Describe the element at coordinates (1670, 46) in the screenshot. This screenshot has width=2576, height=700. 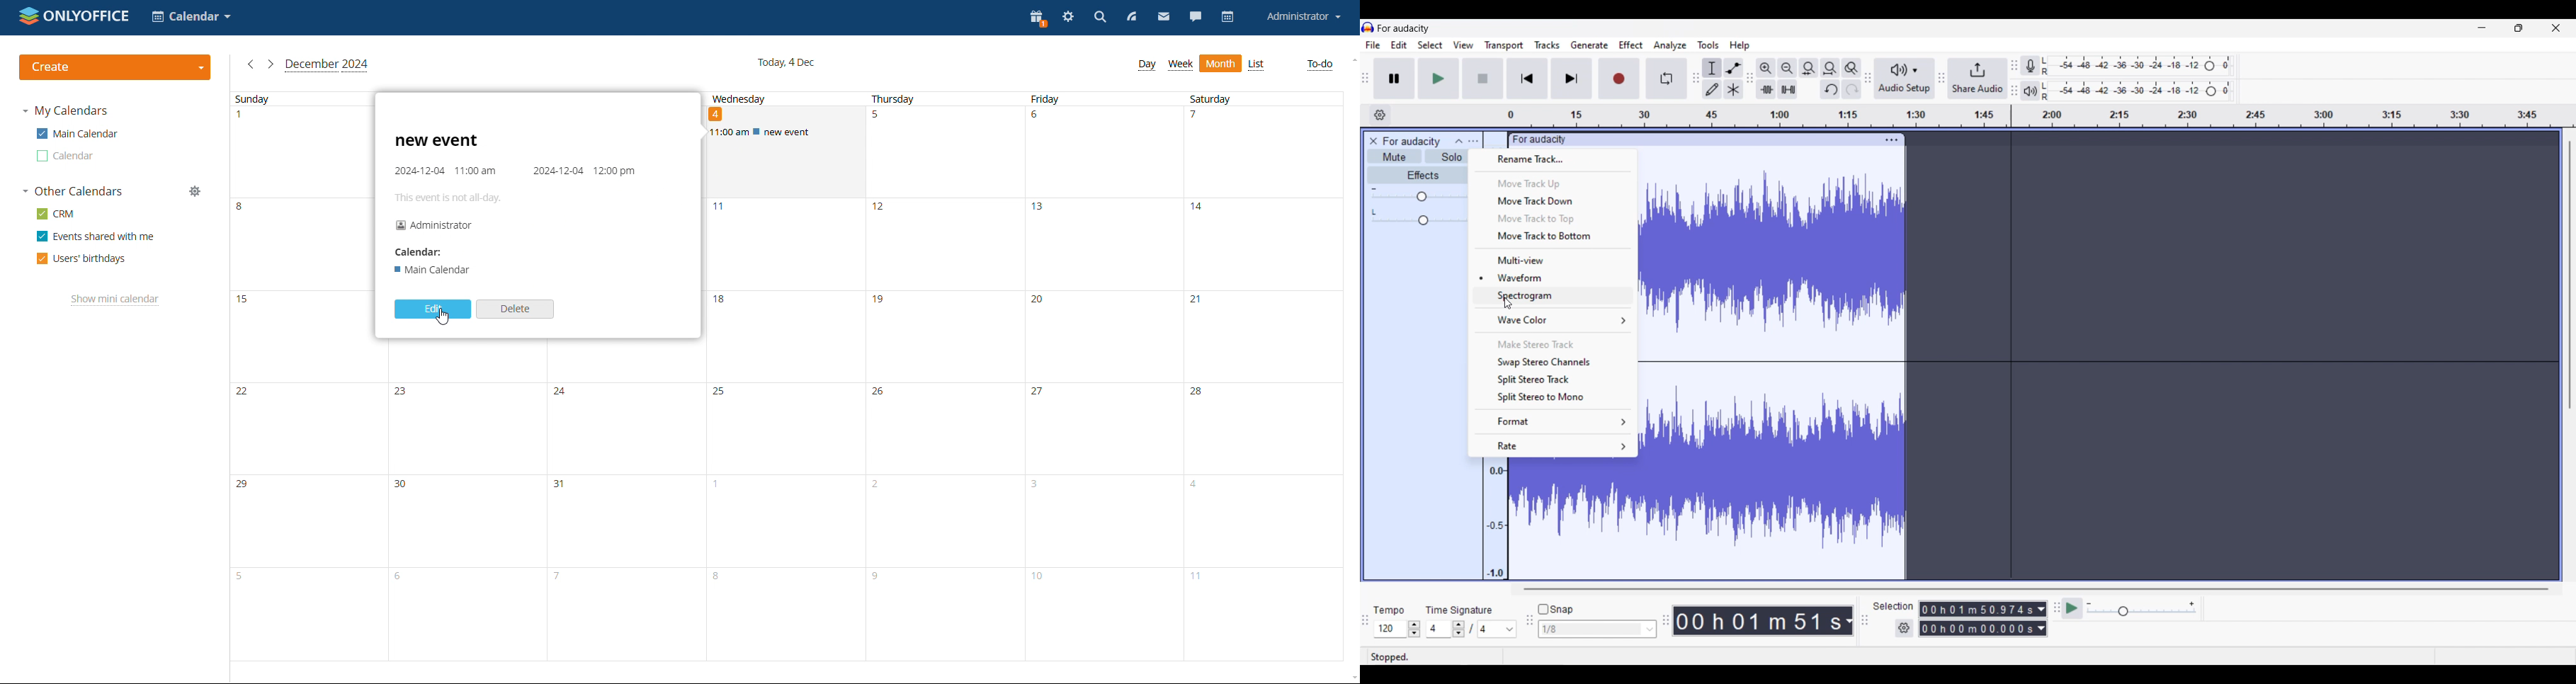
I see `Analyze menu` at that location.